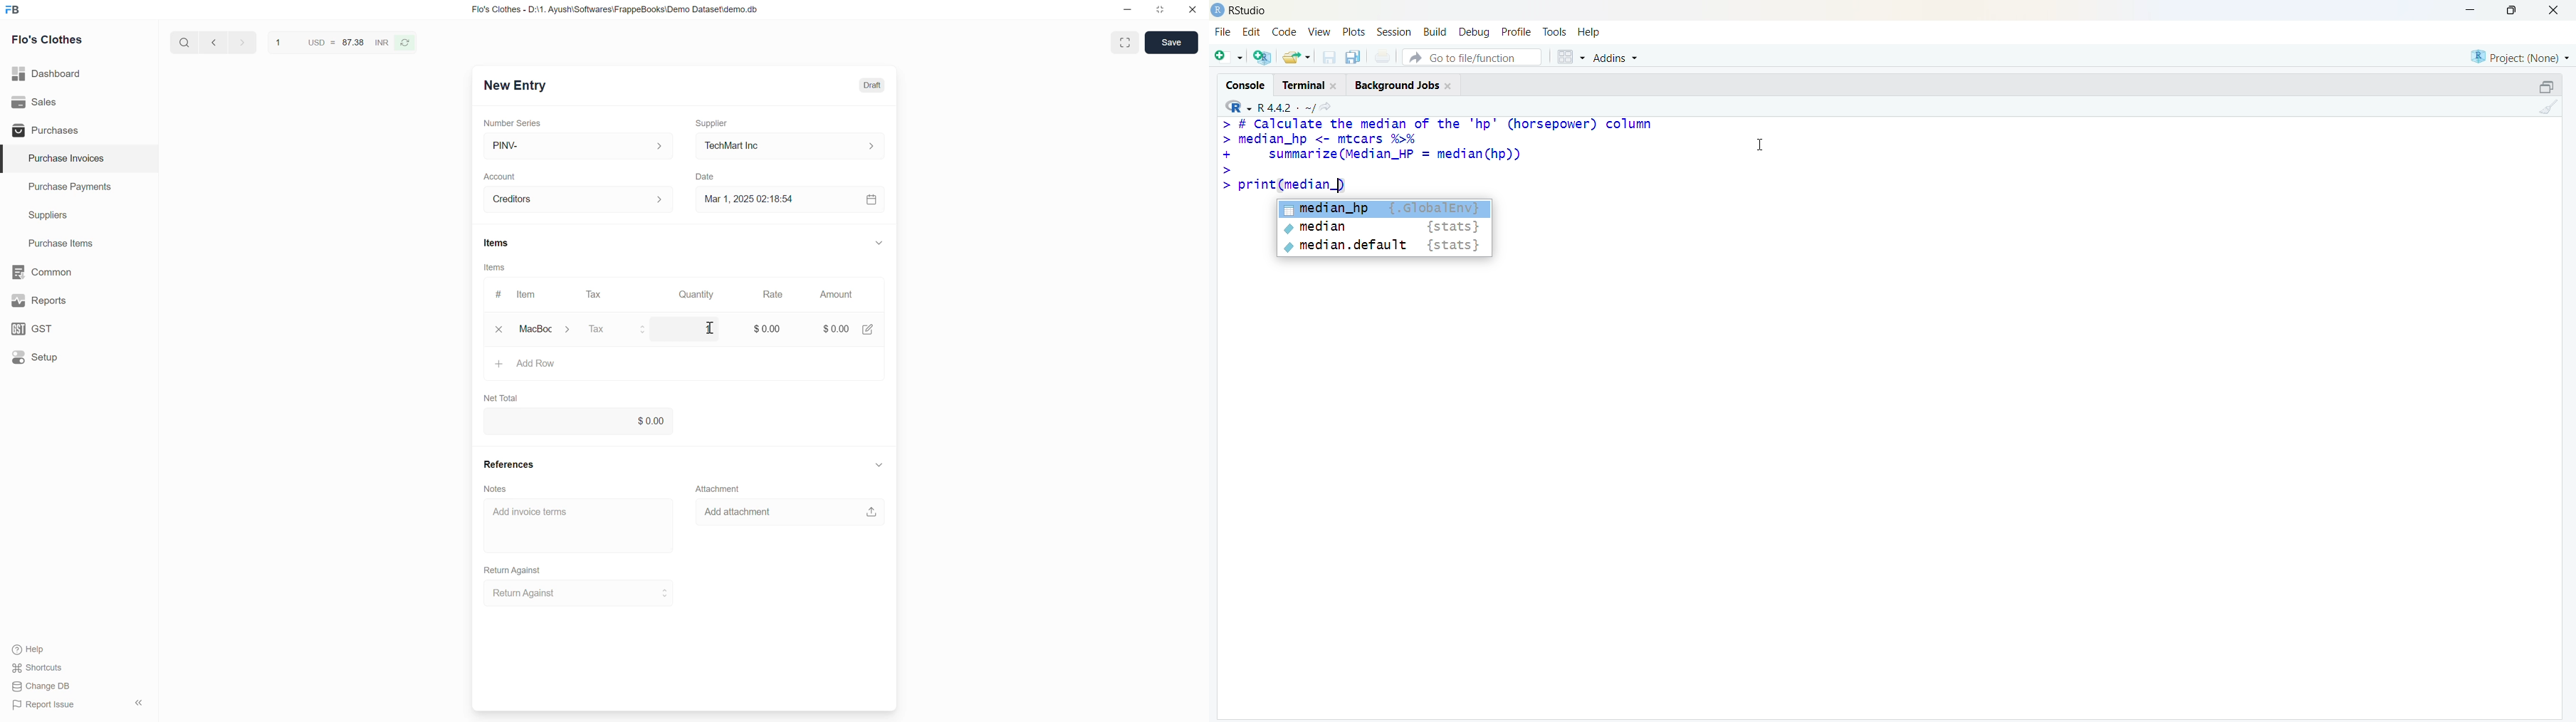  What do you see at coordinates (78, 103) in the screenshot?
I see `Sales` at bounding box center [78, 103].